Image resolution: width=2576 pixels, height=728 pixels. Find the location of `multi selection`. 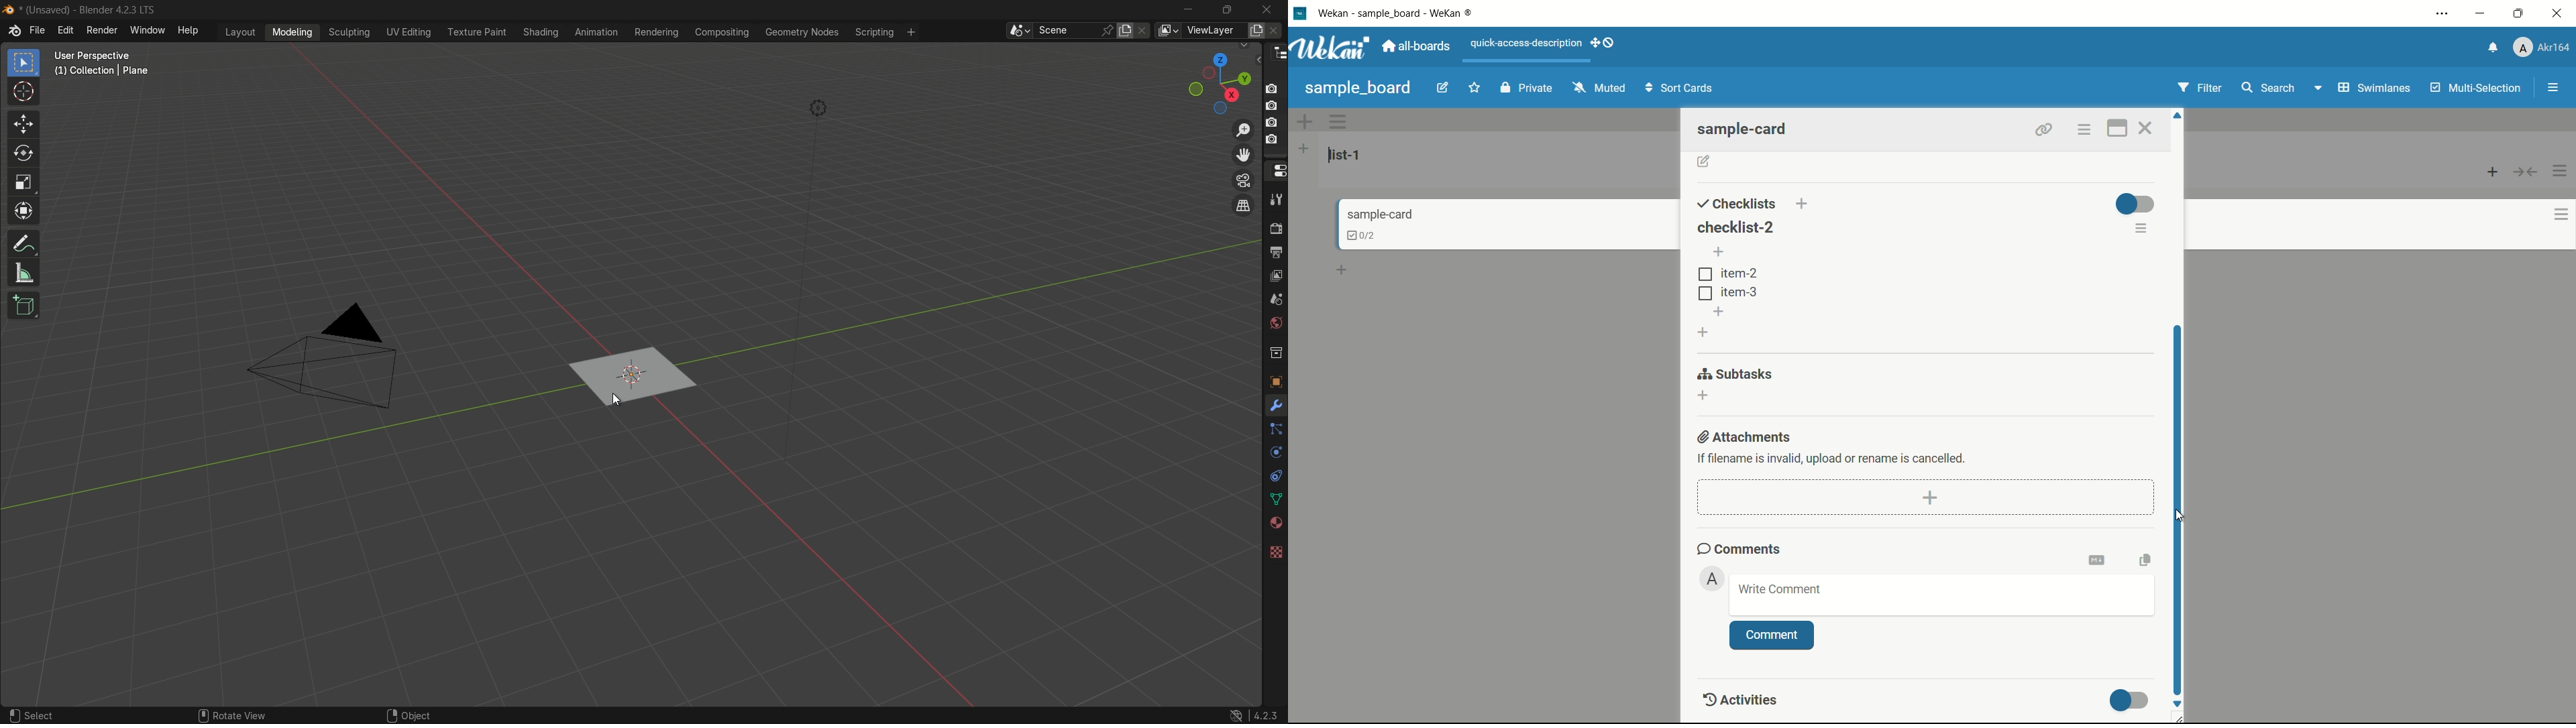

multi selection is located at coordinates (2475, 89).